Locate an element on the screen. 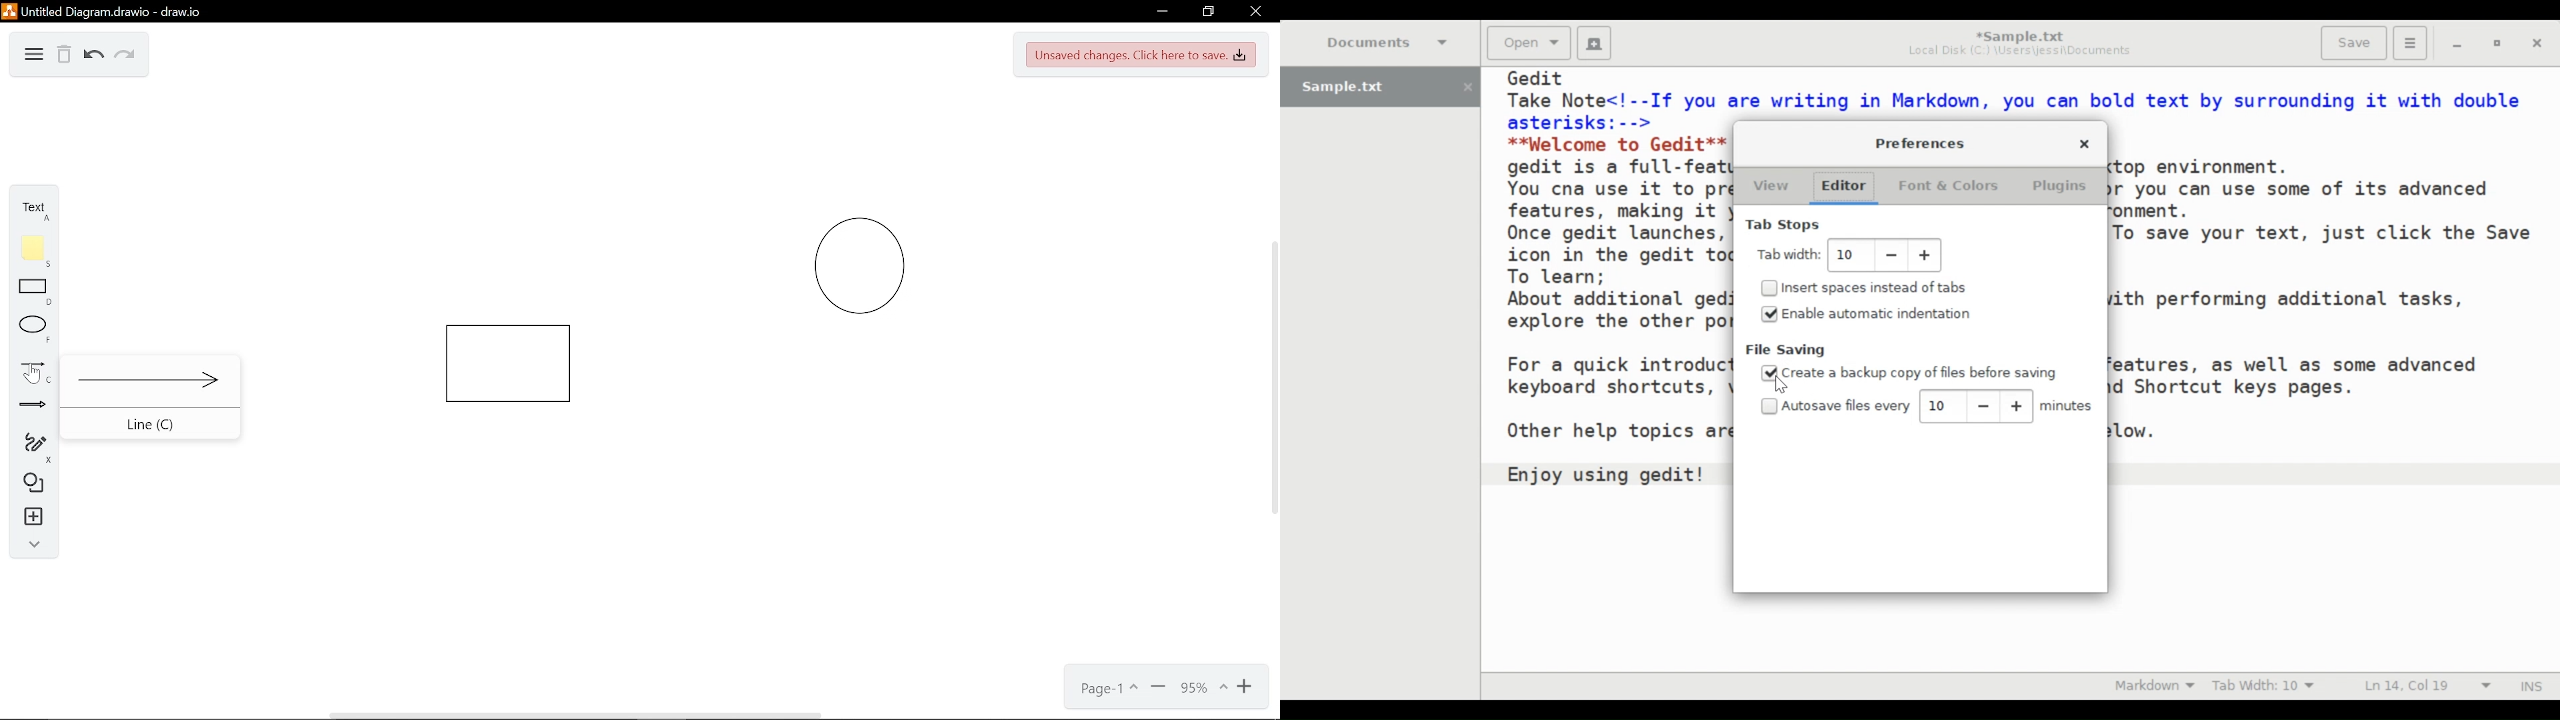 This screenshot has width=2576, height=728. Sample.txt is located at coordinates (1380, 87).